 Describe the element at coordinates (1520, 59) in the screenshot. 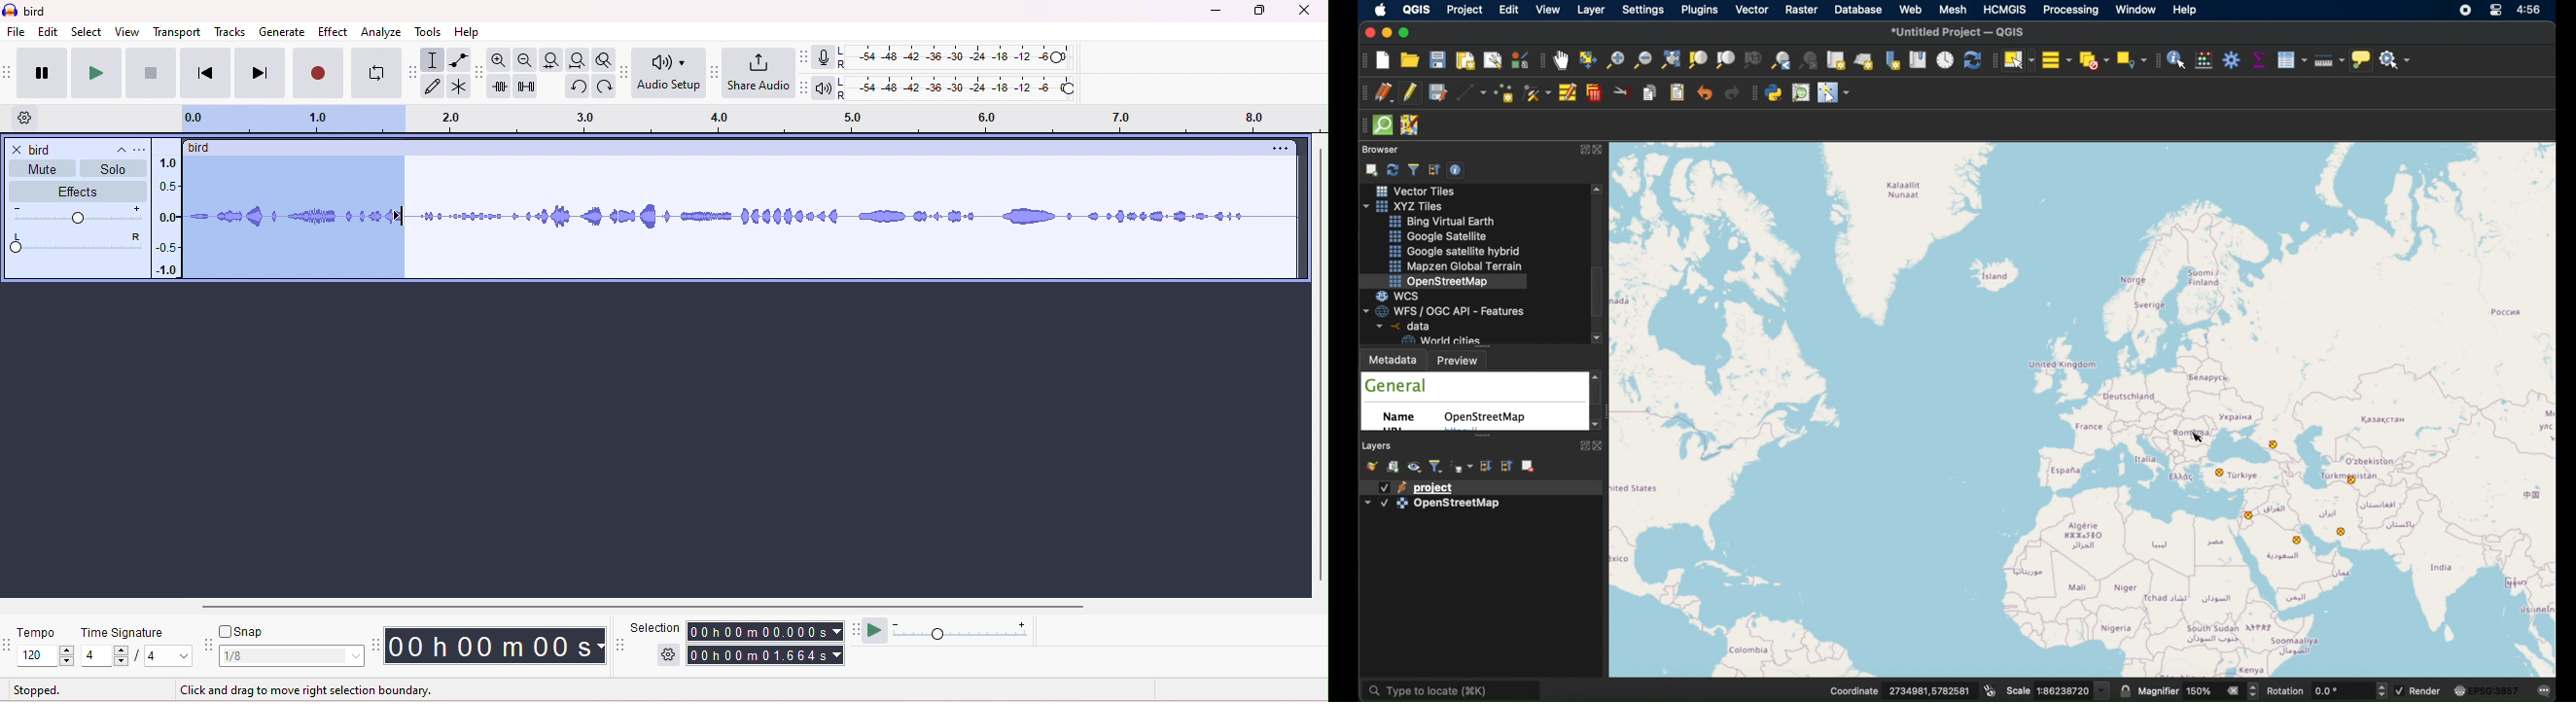

I see `style manager` at that location.